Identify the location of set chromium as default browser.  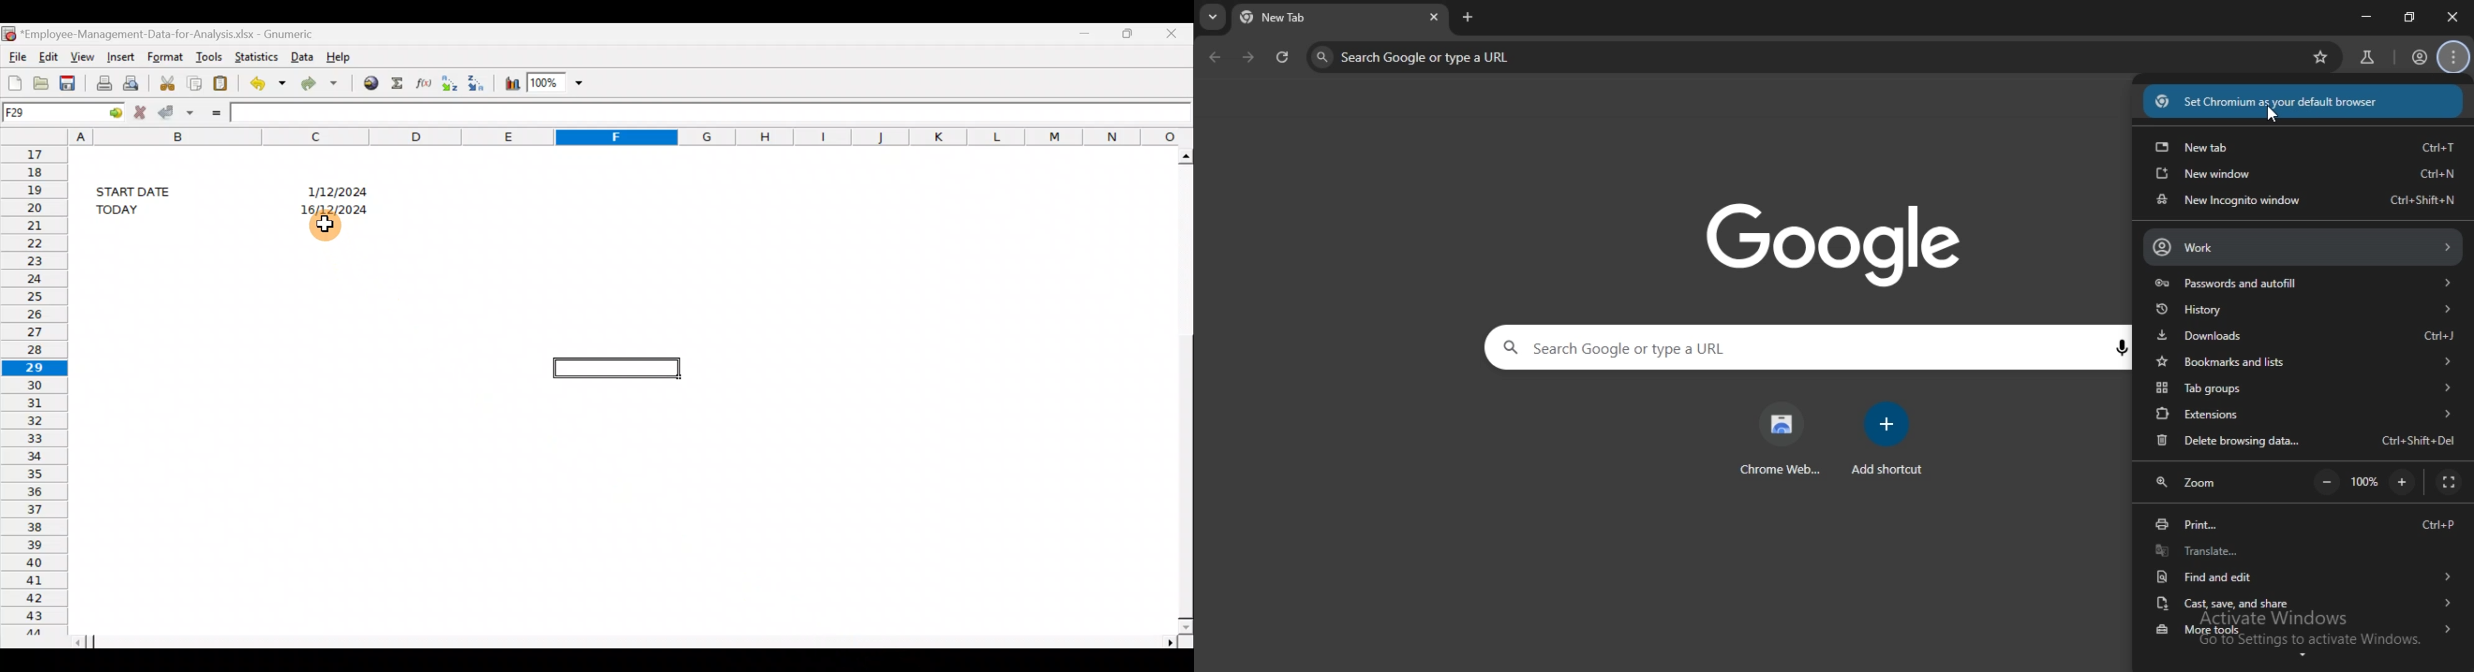
(2304, 101).